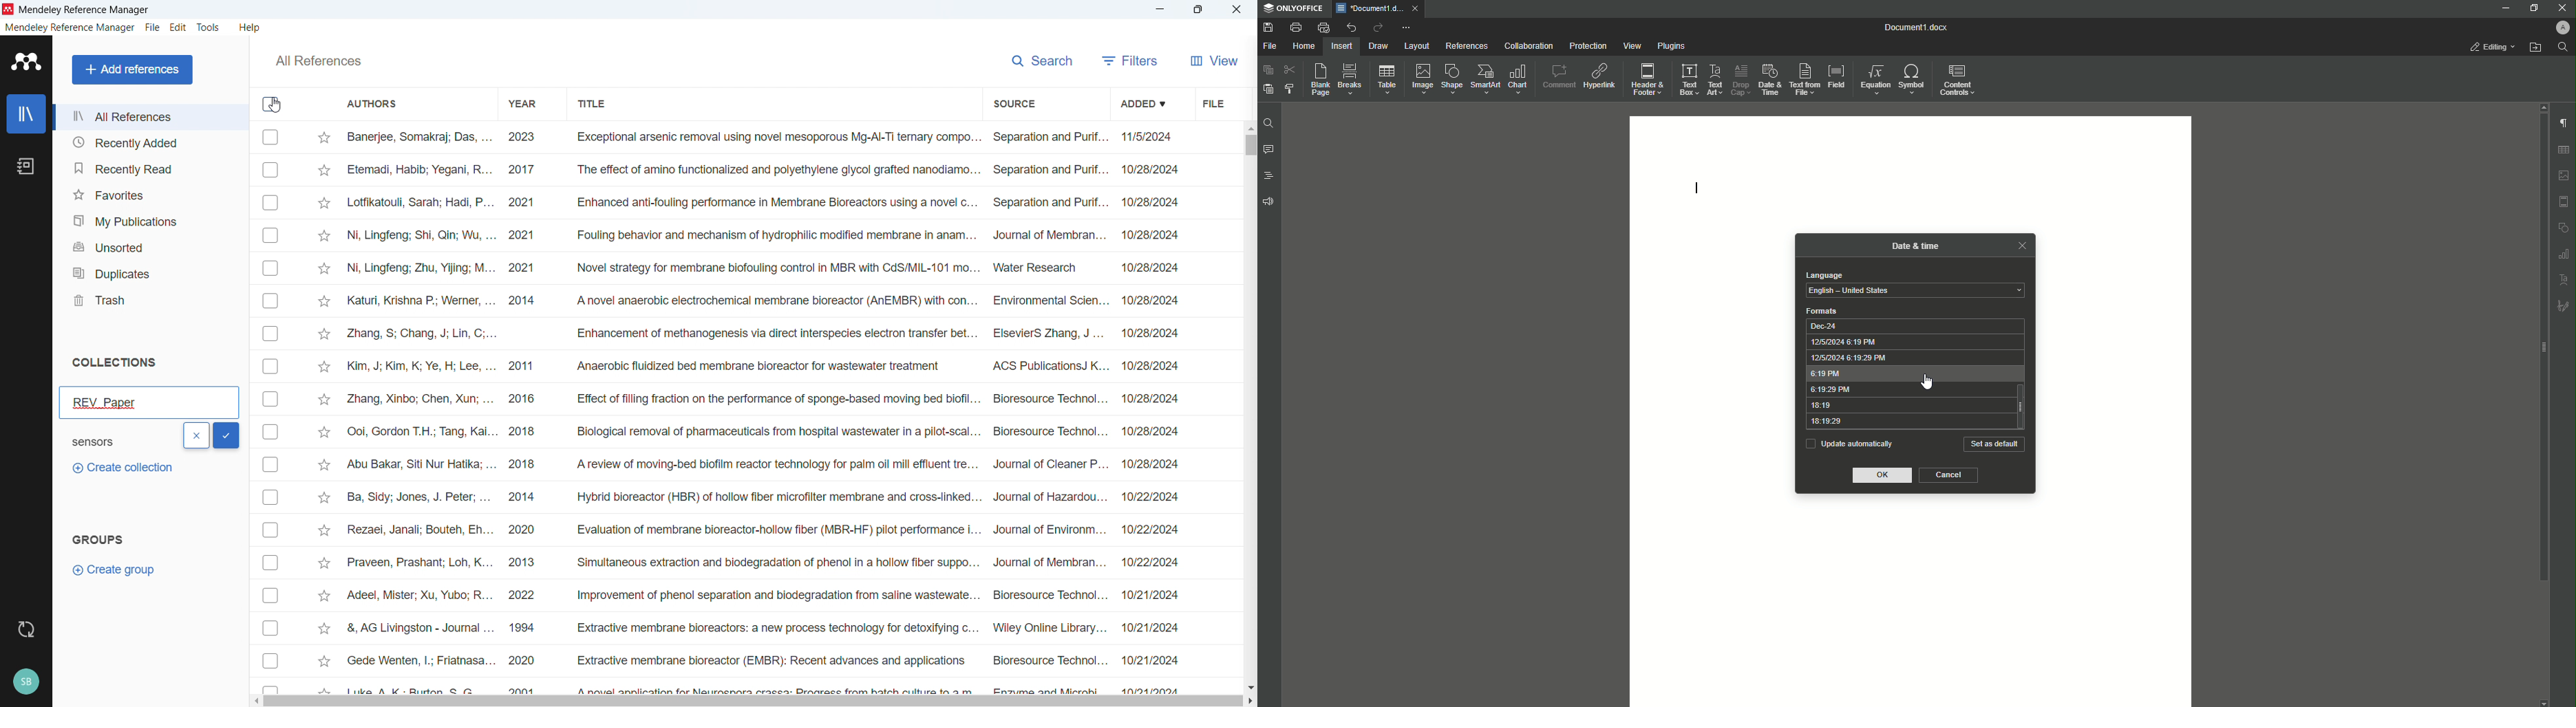 The image size is (2576, 728). Describe the element at coordinates (270, 497) in the screenshot. I see `Select respective publication` at that location.